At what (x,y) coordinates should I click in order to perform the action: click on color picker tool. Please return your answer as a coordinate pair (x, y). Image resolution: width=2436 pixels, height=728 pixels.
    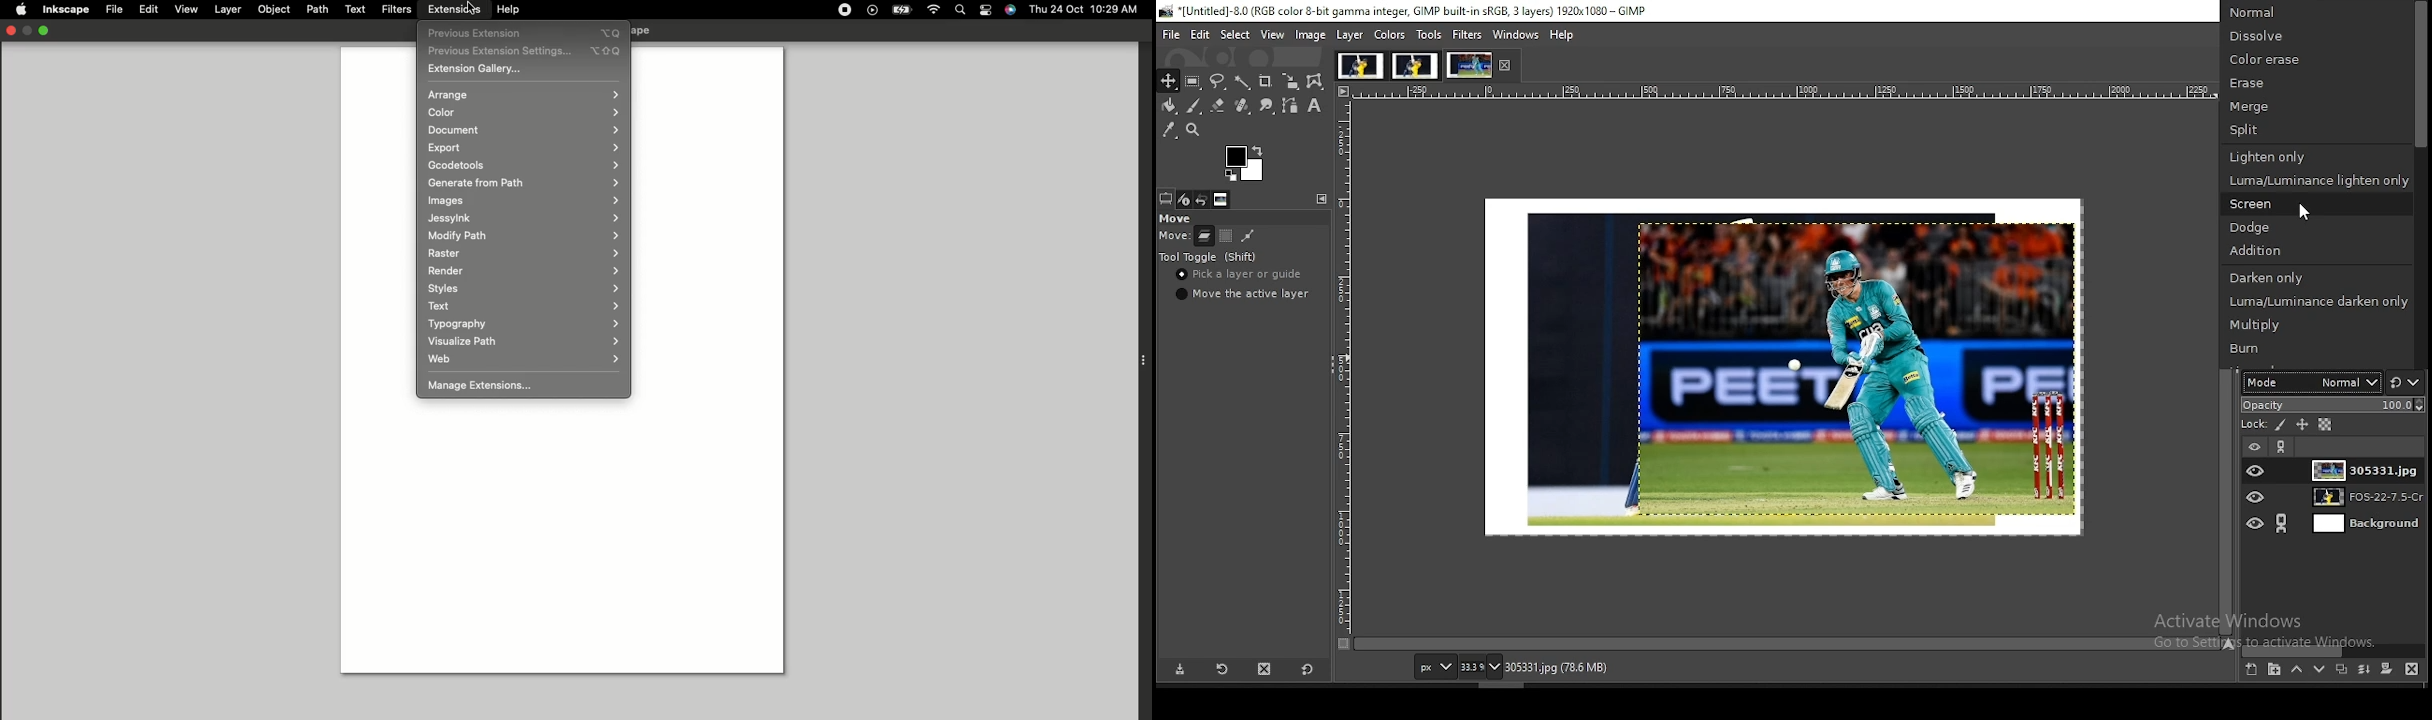
    Looking at the image, I should click on (1168, 129).